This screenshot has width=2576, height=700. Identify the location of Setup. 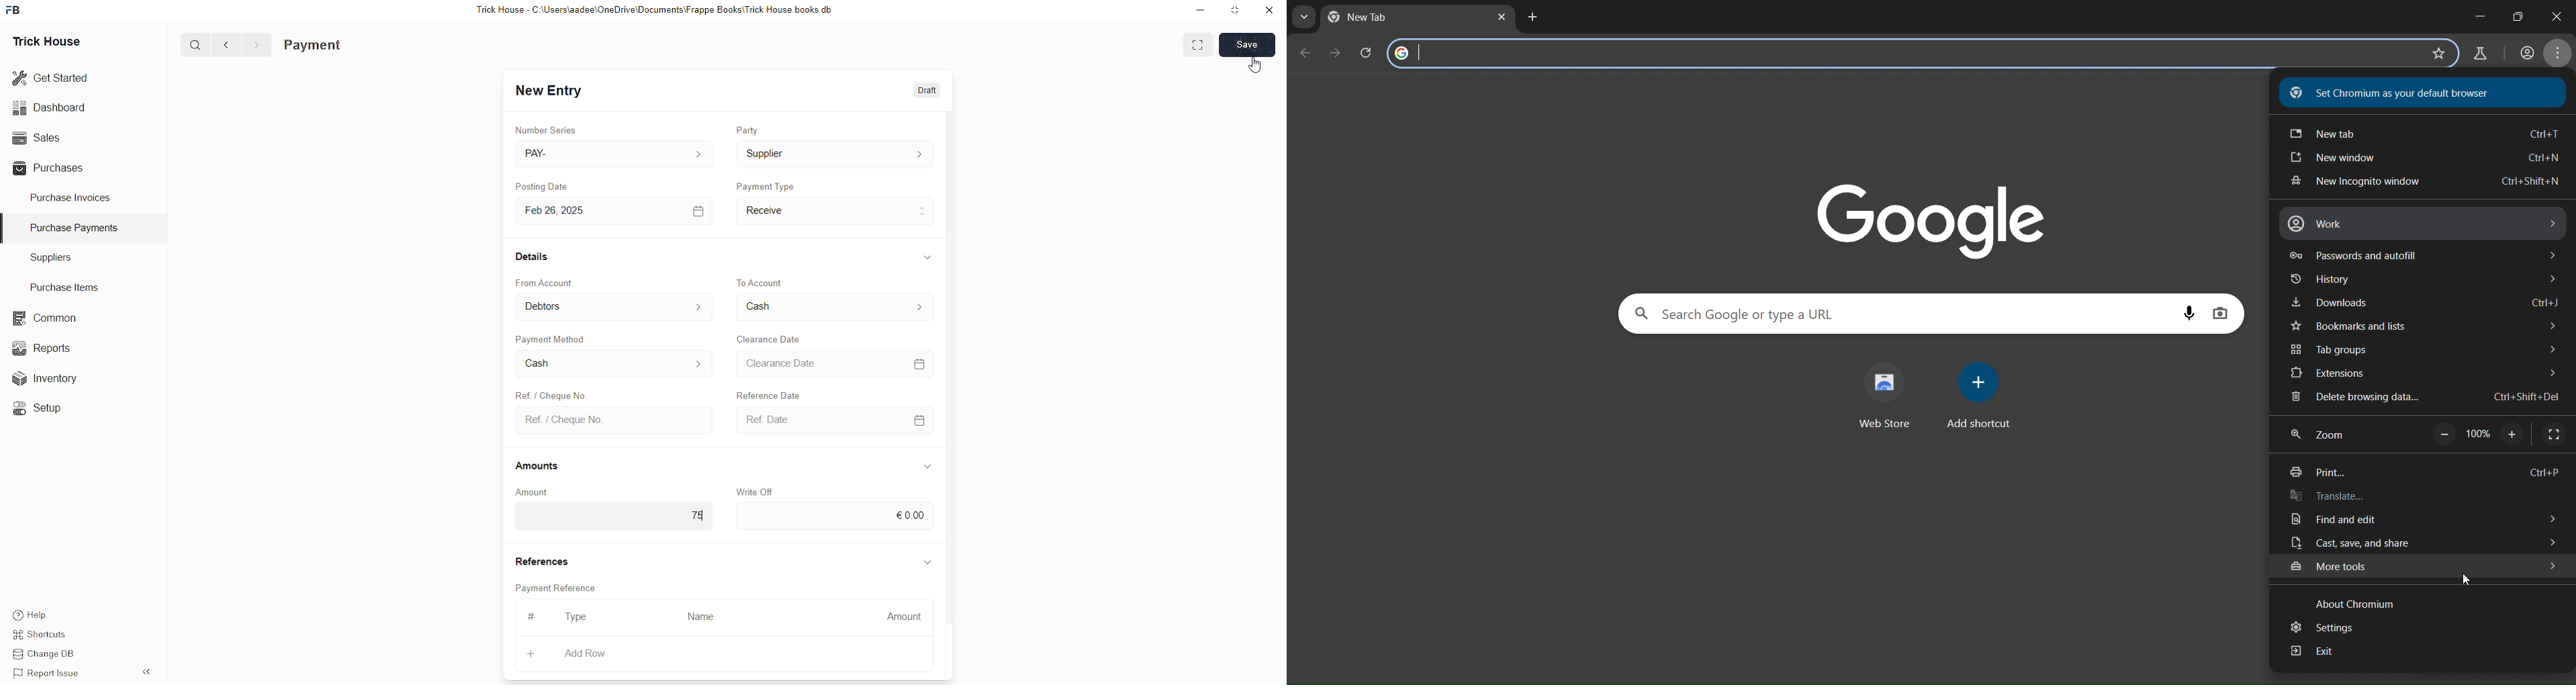
(36, 407).